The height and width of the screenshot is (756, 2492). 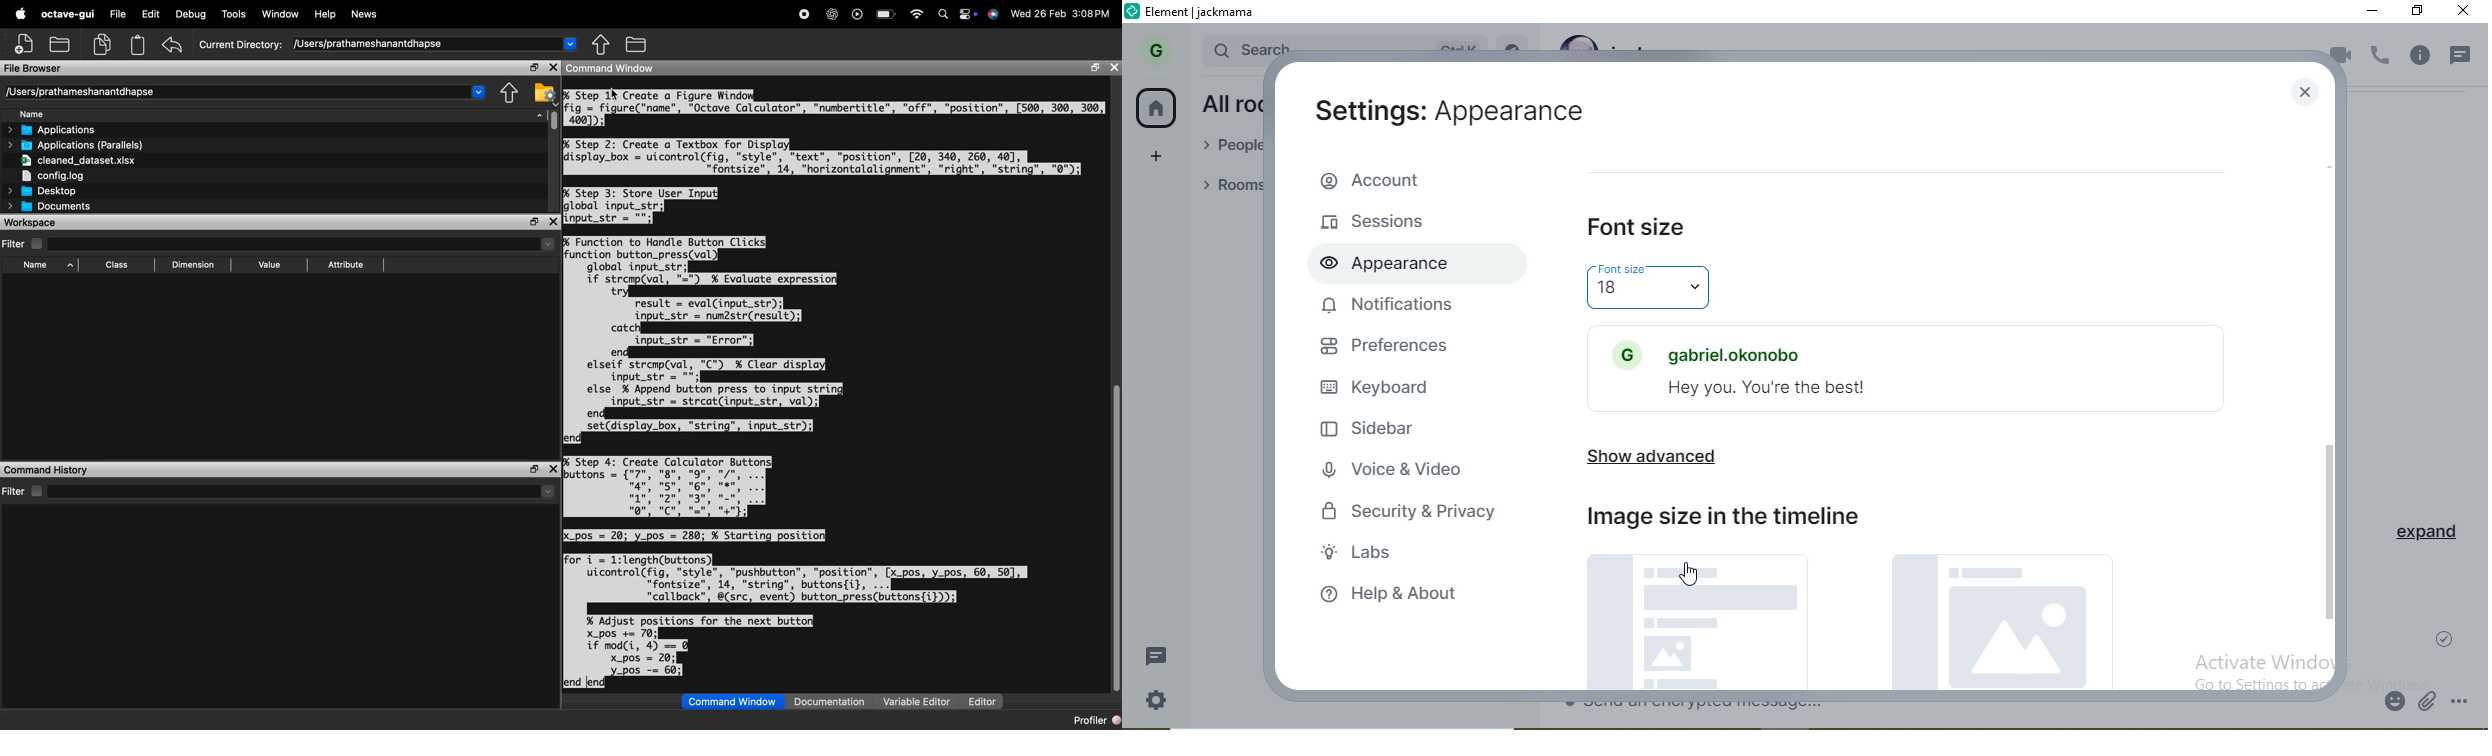 I want to click on restore, so click(x=2419, y=11).